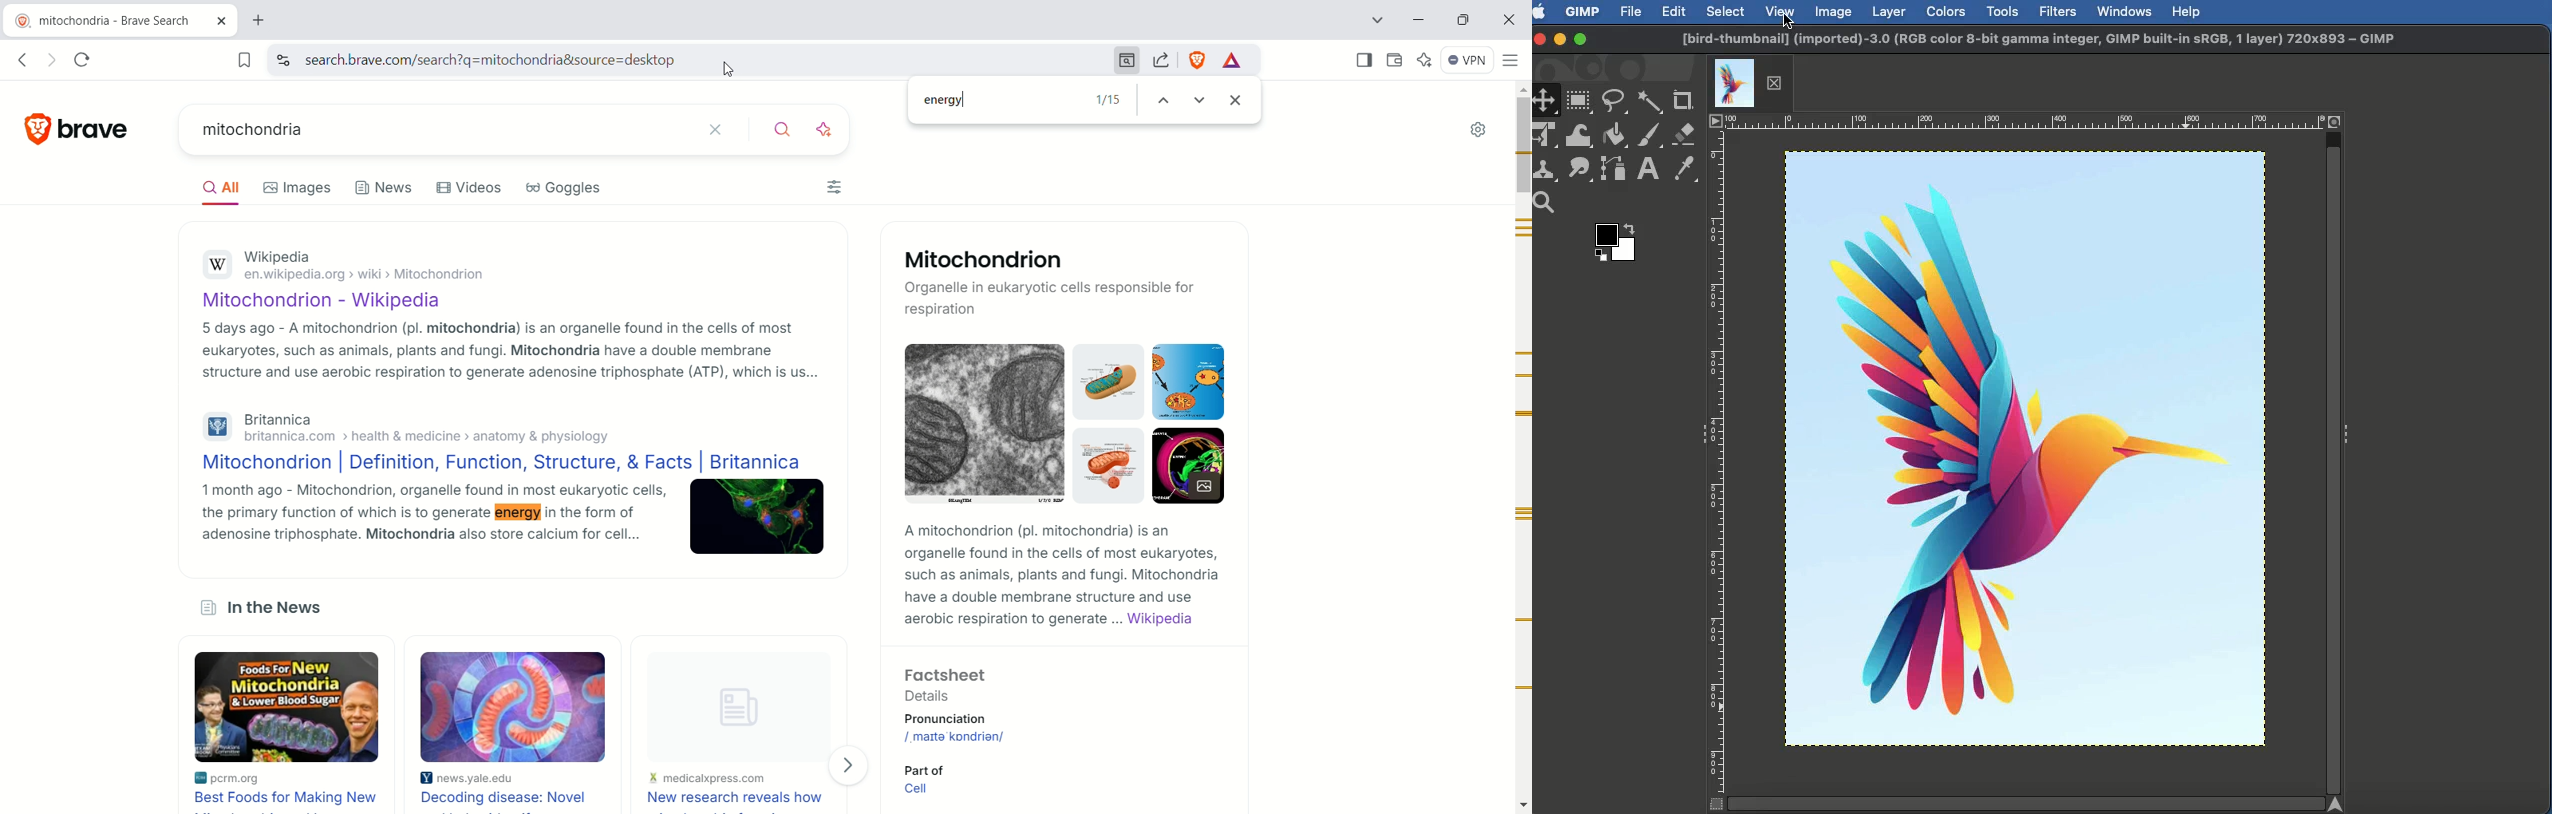 The width and height of the screenshot is (2576, 840). I want to click on Image, so click(1112, 465).